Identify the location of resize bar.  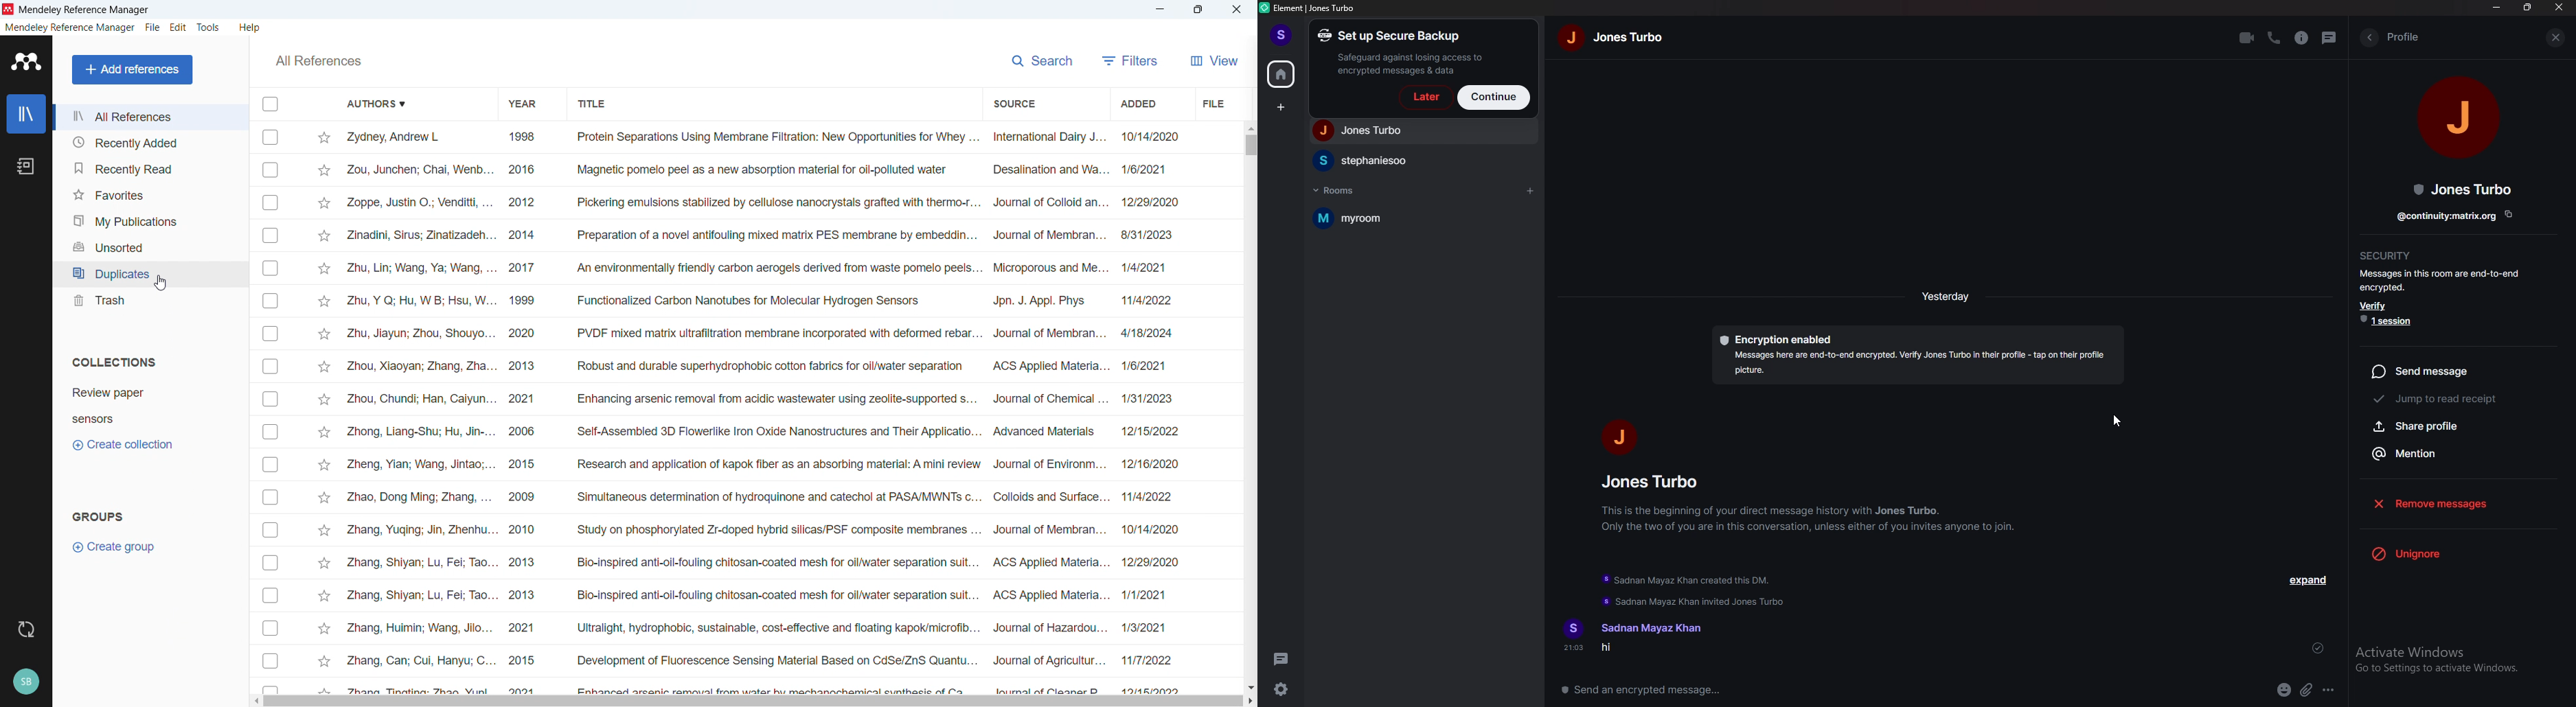
(2344, 360).